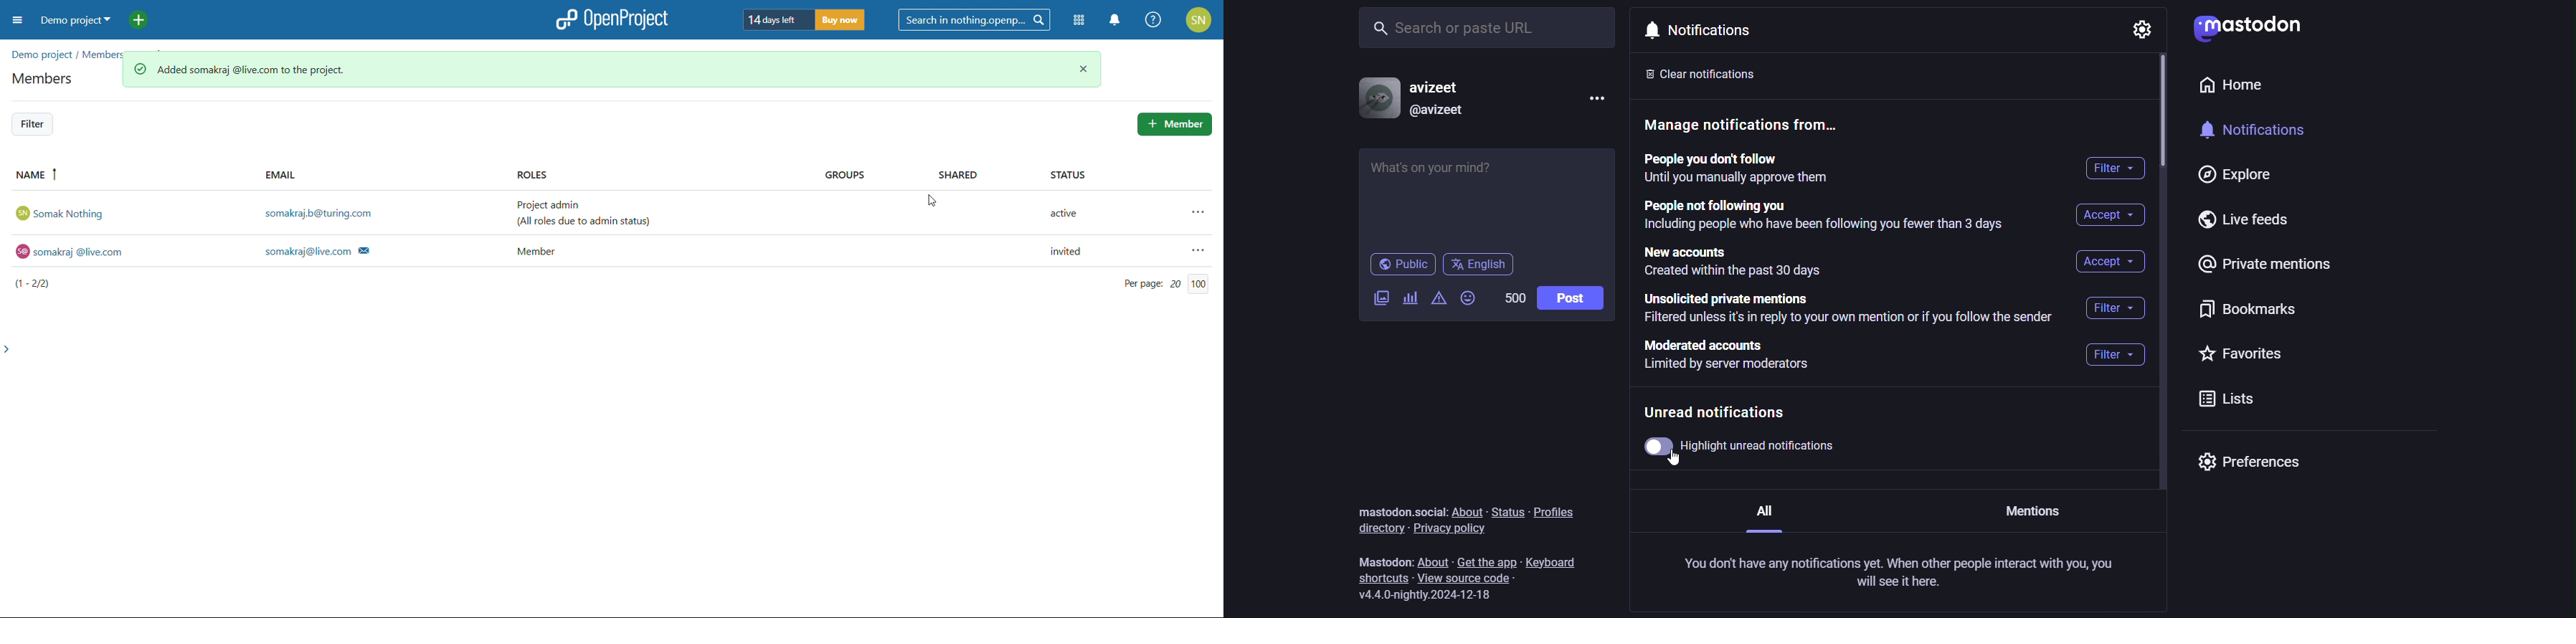 The image size is (2576, 644). Describe the element at coordinates (1507, 511) in the screenshot. I see `status` at that location.